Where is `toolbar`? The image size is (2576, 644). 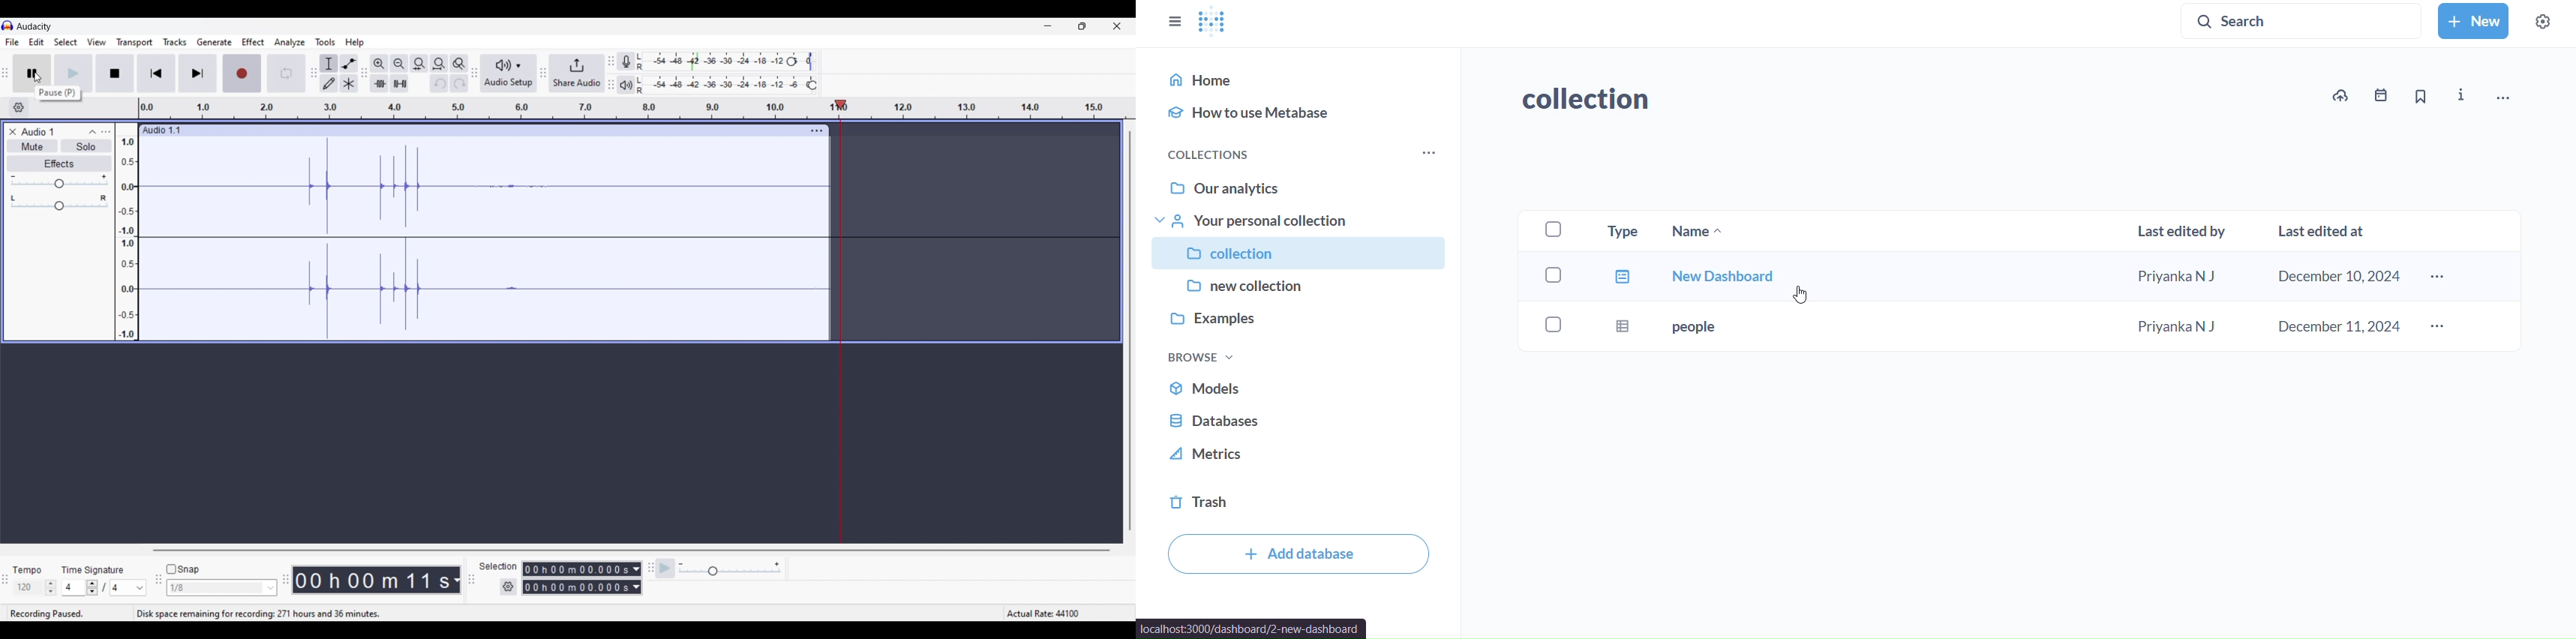 toolbar is located at coordinates (474, 75).